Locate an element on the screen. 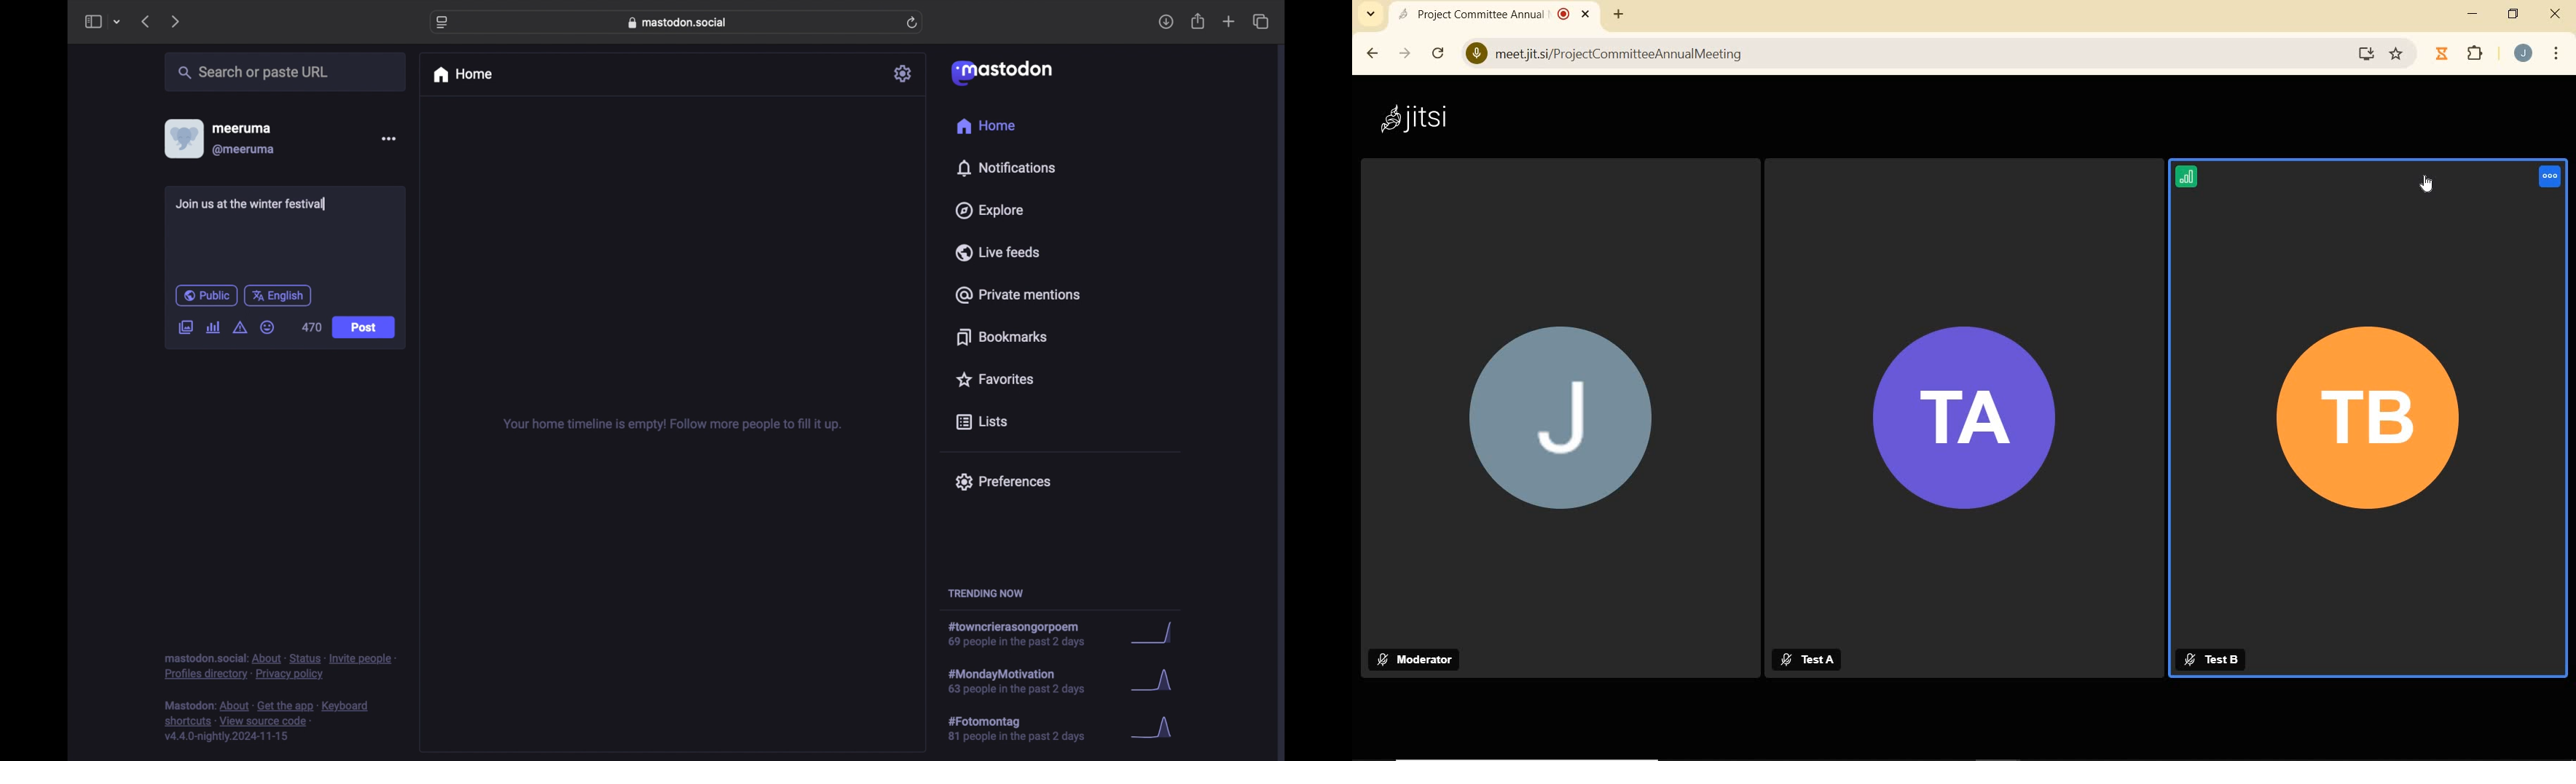 This screenshot has width=2576, height=784. emoji is located at coordinates (268, 328).